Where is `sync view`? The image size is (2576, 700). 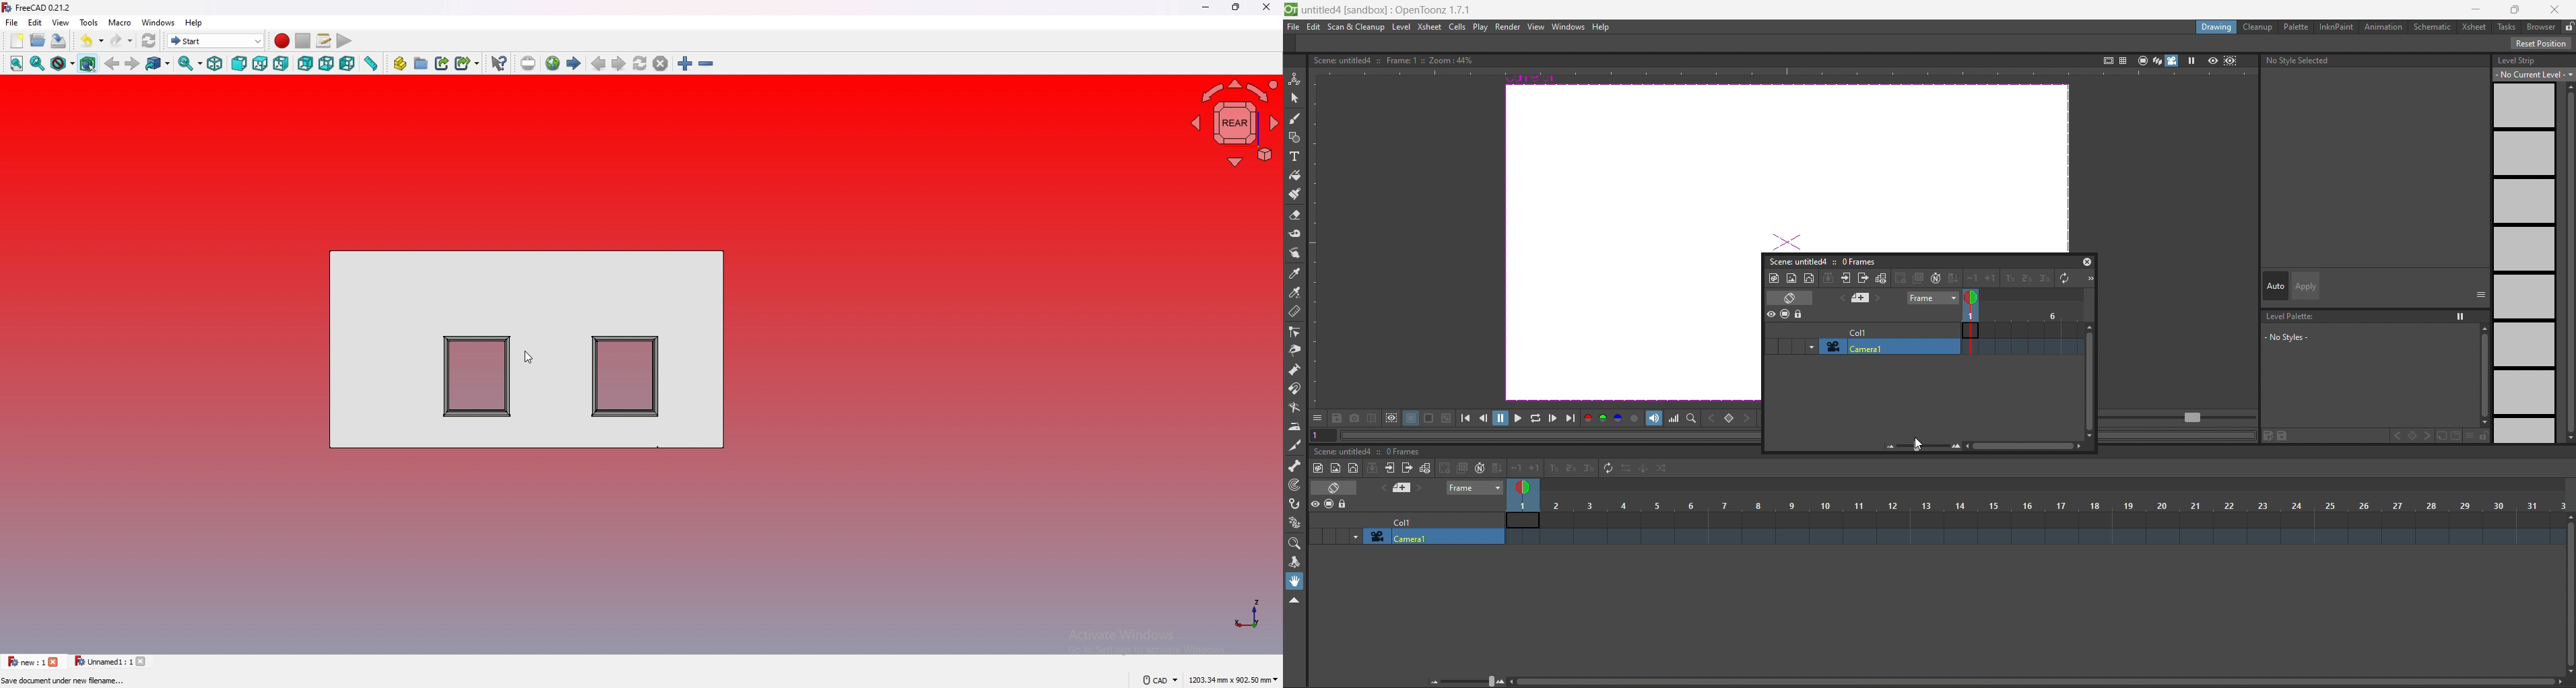 sync view is located at coordinates (190, 65).